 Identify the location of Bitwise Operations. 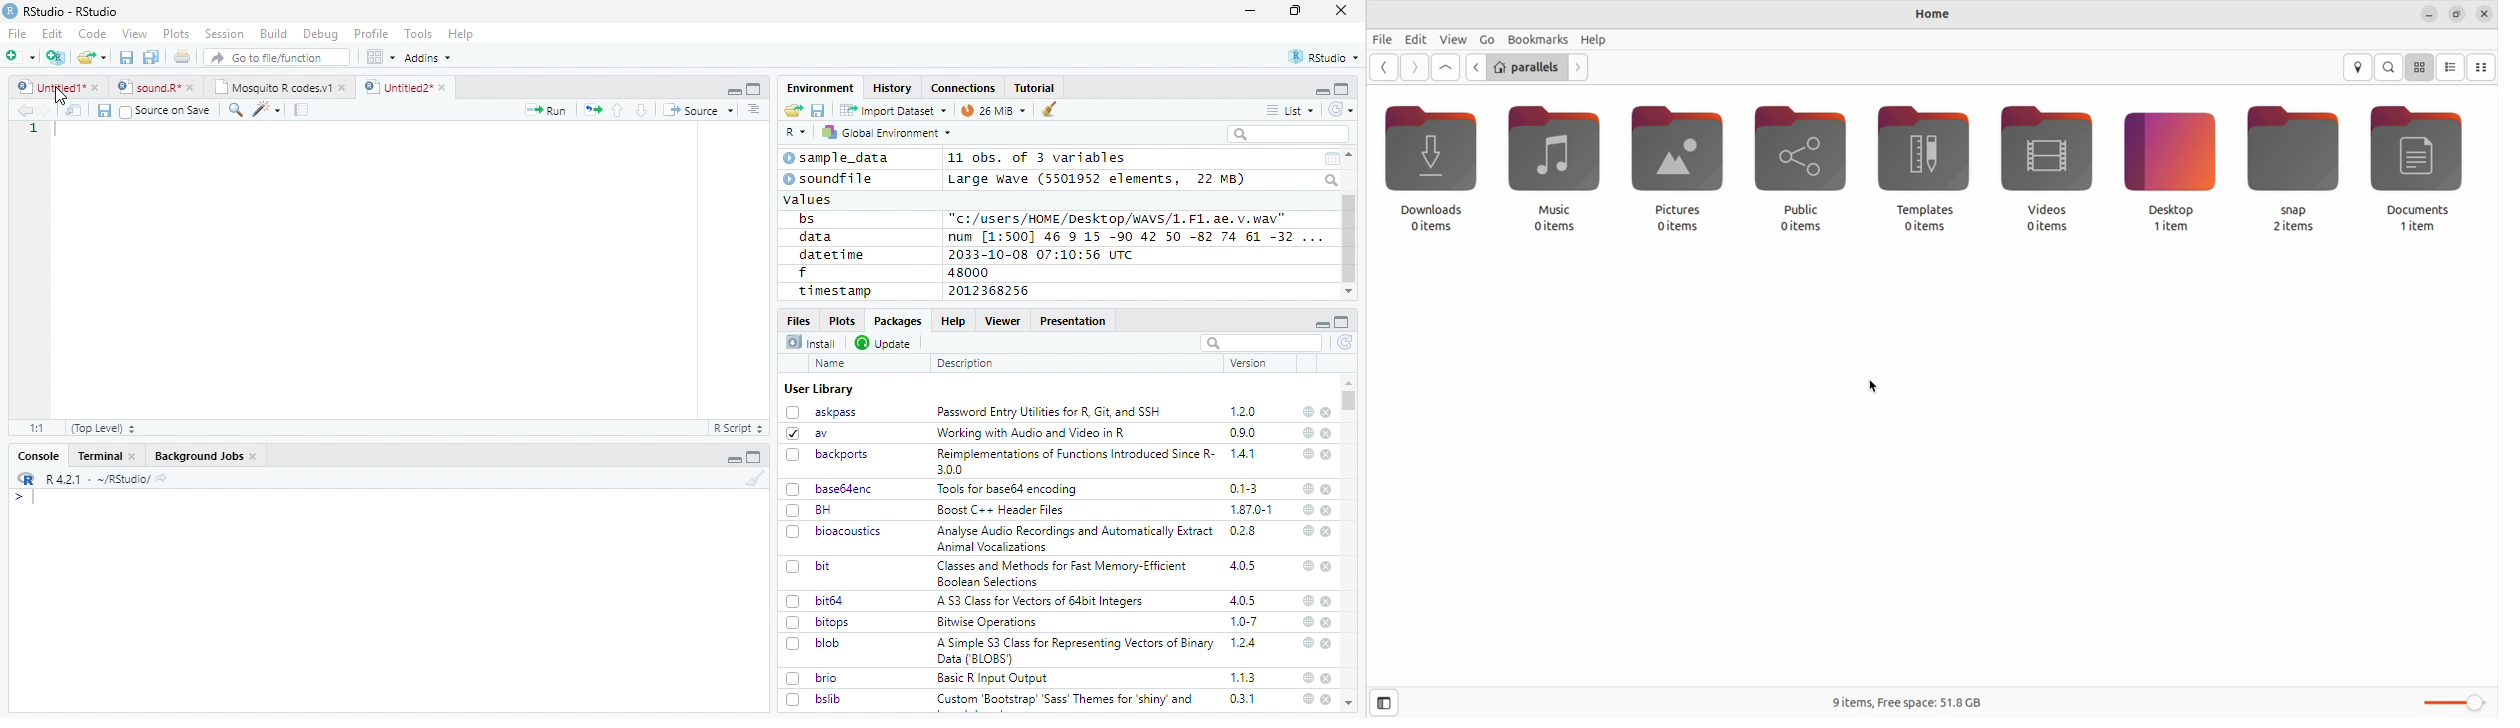
(989, 622).